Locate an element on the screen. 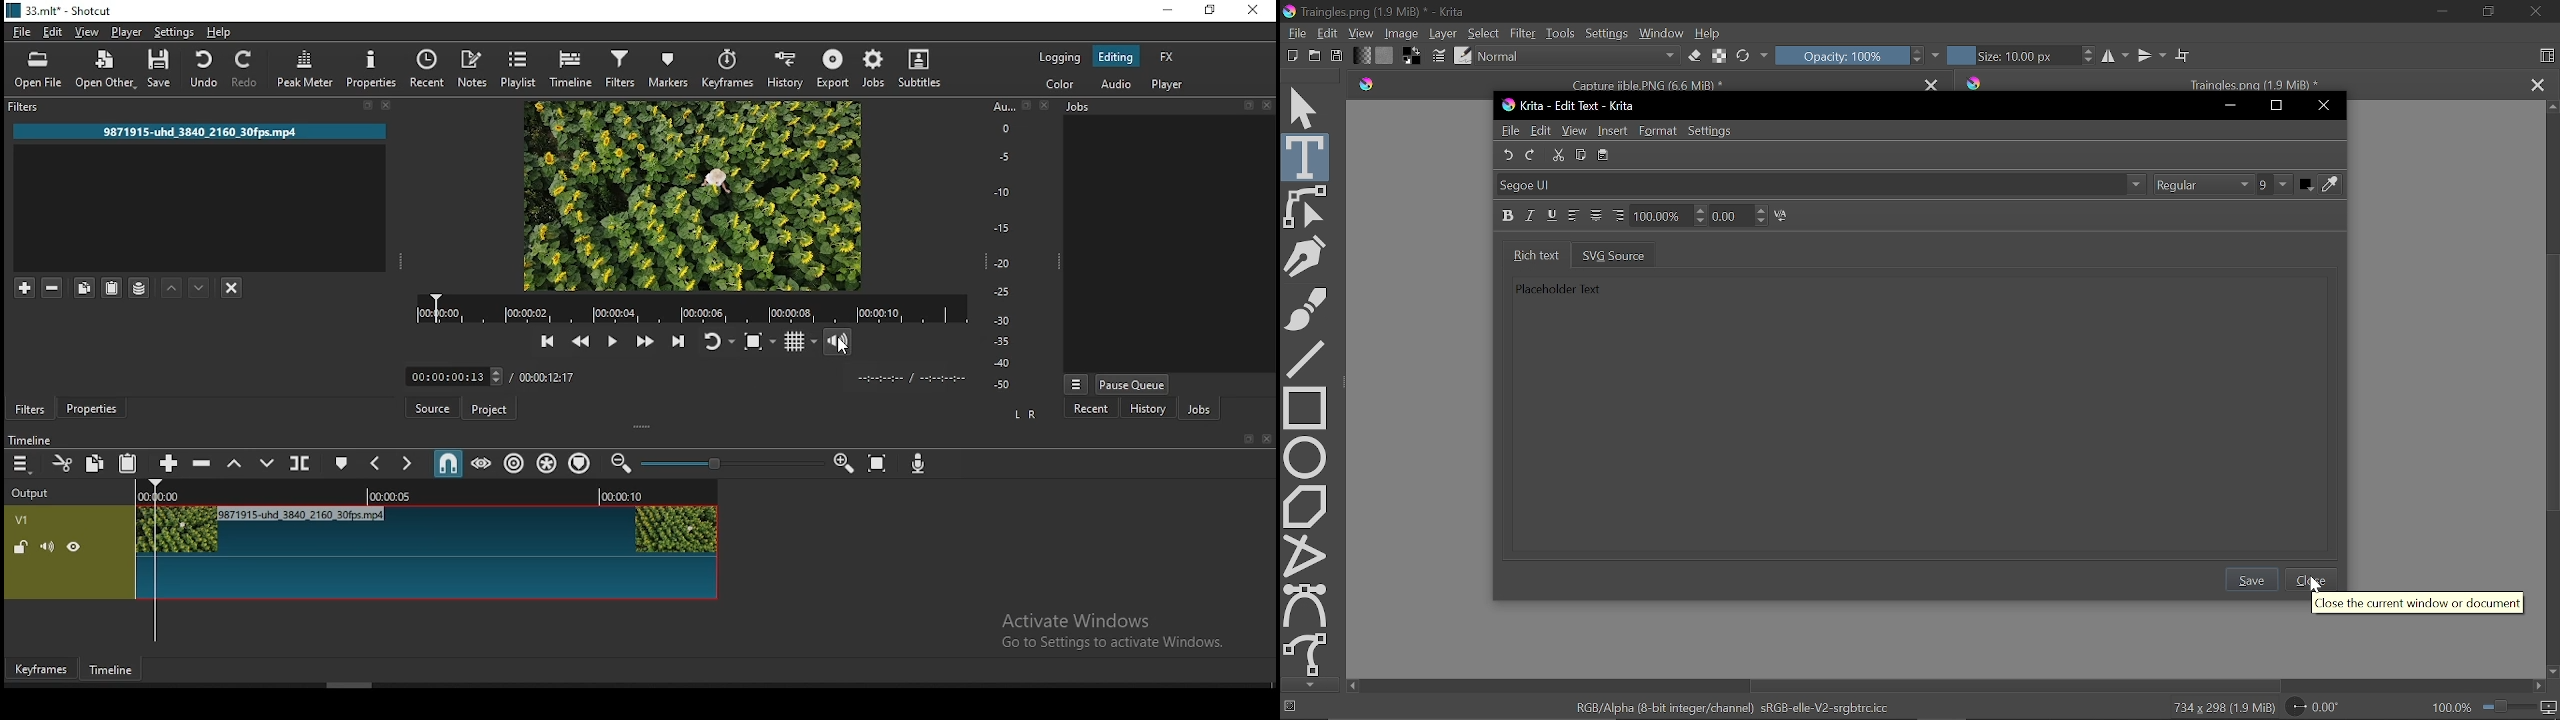 The image size is (2576, 728). Format is located at coordinates (1658, 132).